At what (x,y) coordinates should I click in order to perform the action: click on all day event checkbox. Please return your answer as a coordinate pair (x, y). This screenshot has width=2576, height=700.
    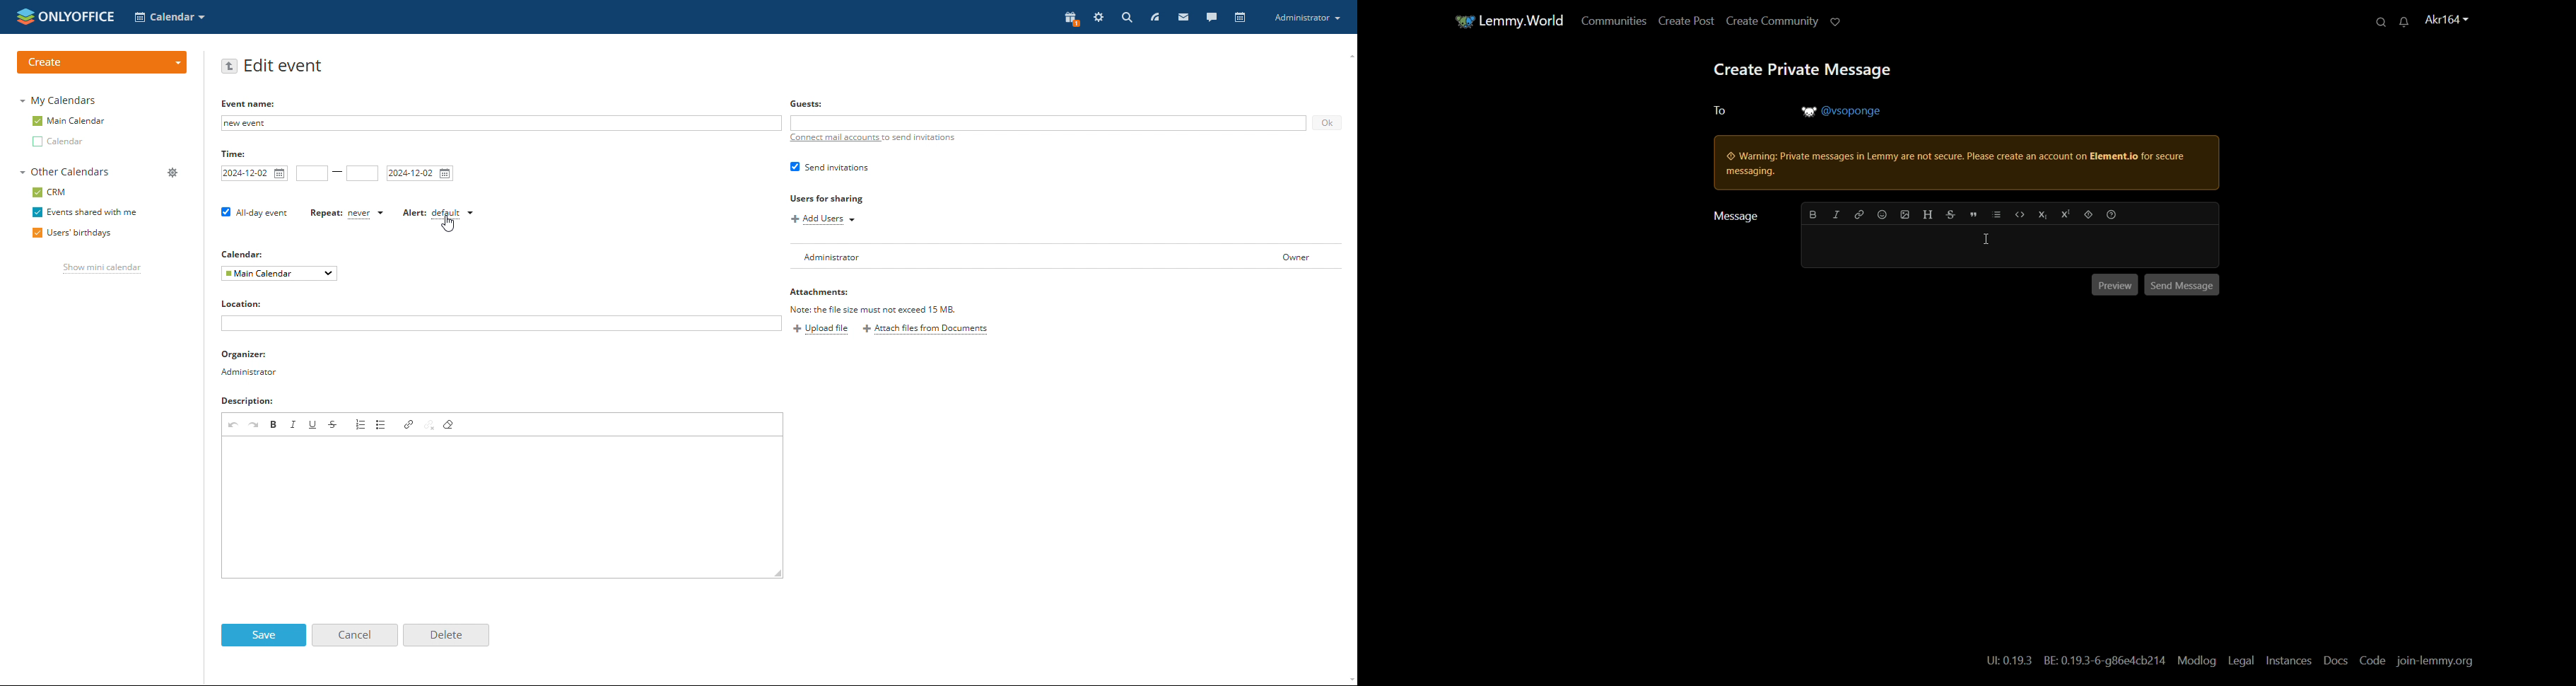
    Looking at the image, I should click on (254, 212).